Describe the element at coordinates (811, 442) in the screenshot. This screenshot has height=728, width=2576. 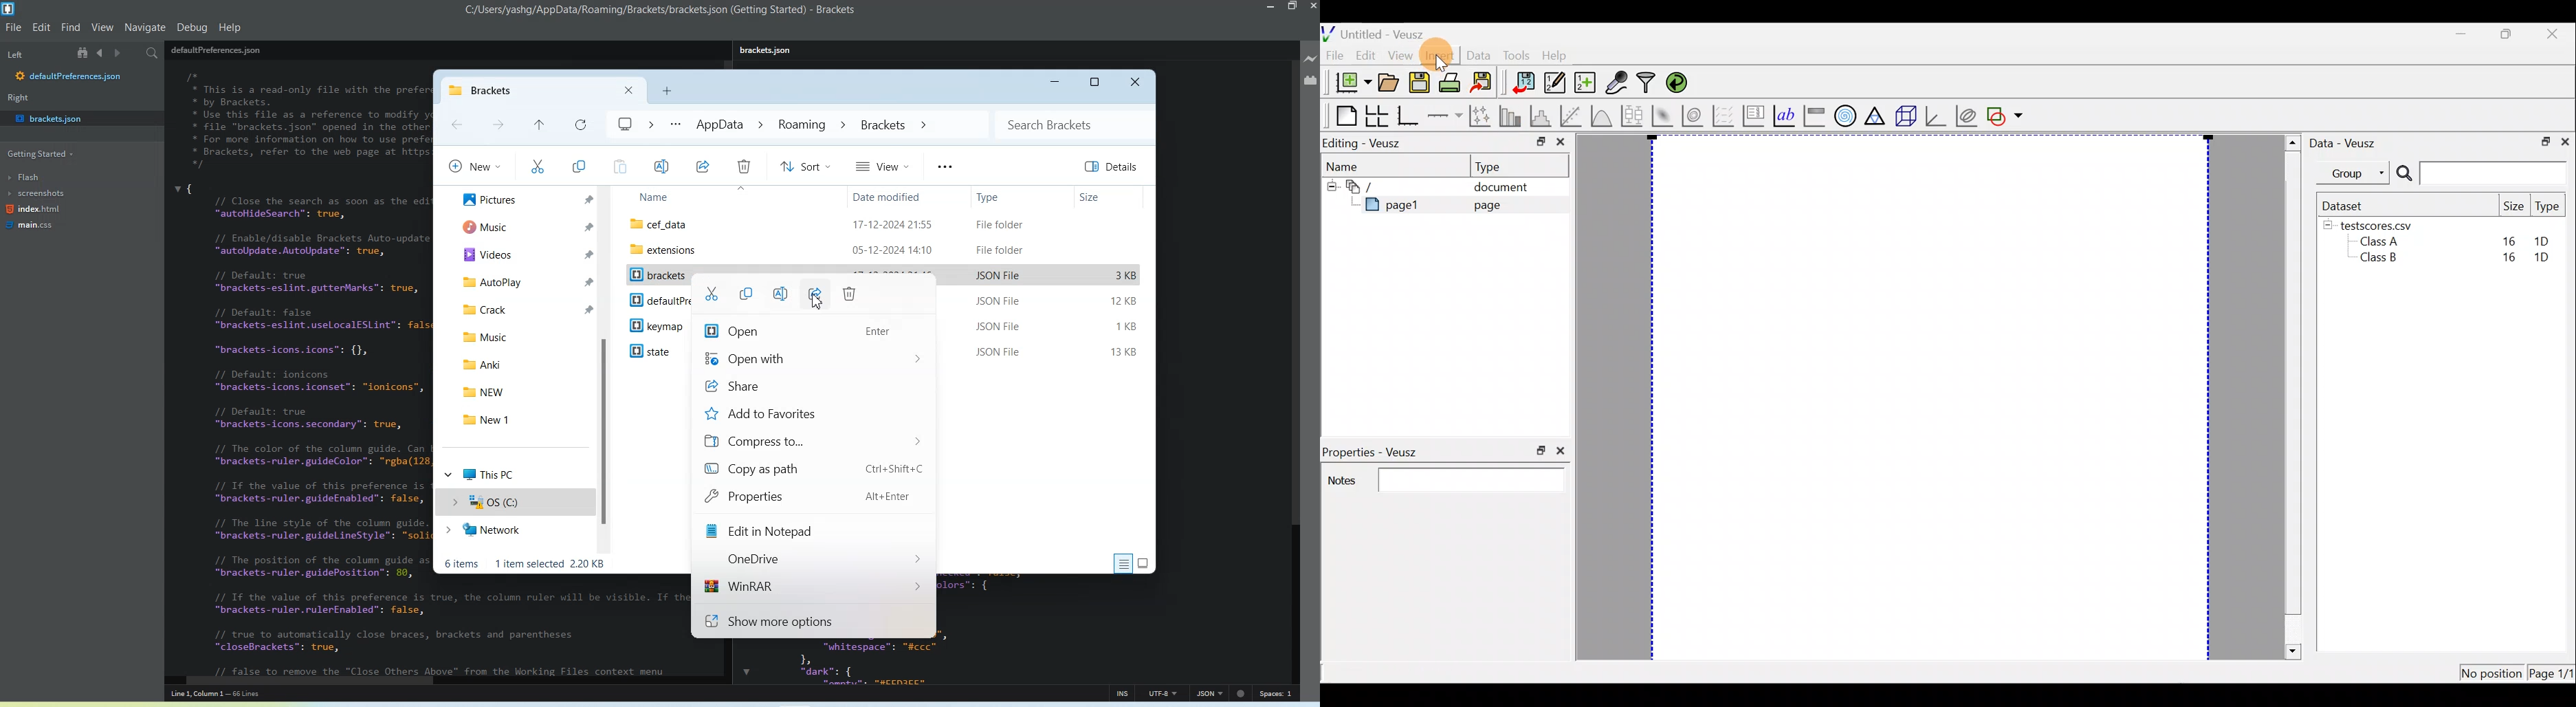
I see `Compress to` at that location.